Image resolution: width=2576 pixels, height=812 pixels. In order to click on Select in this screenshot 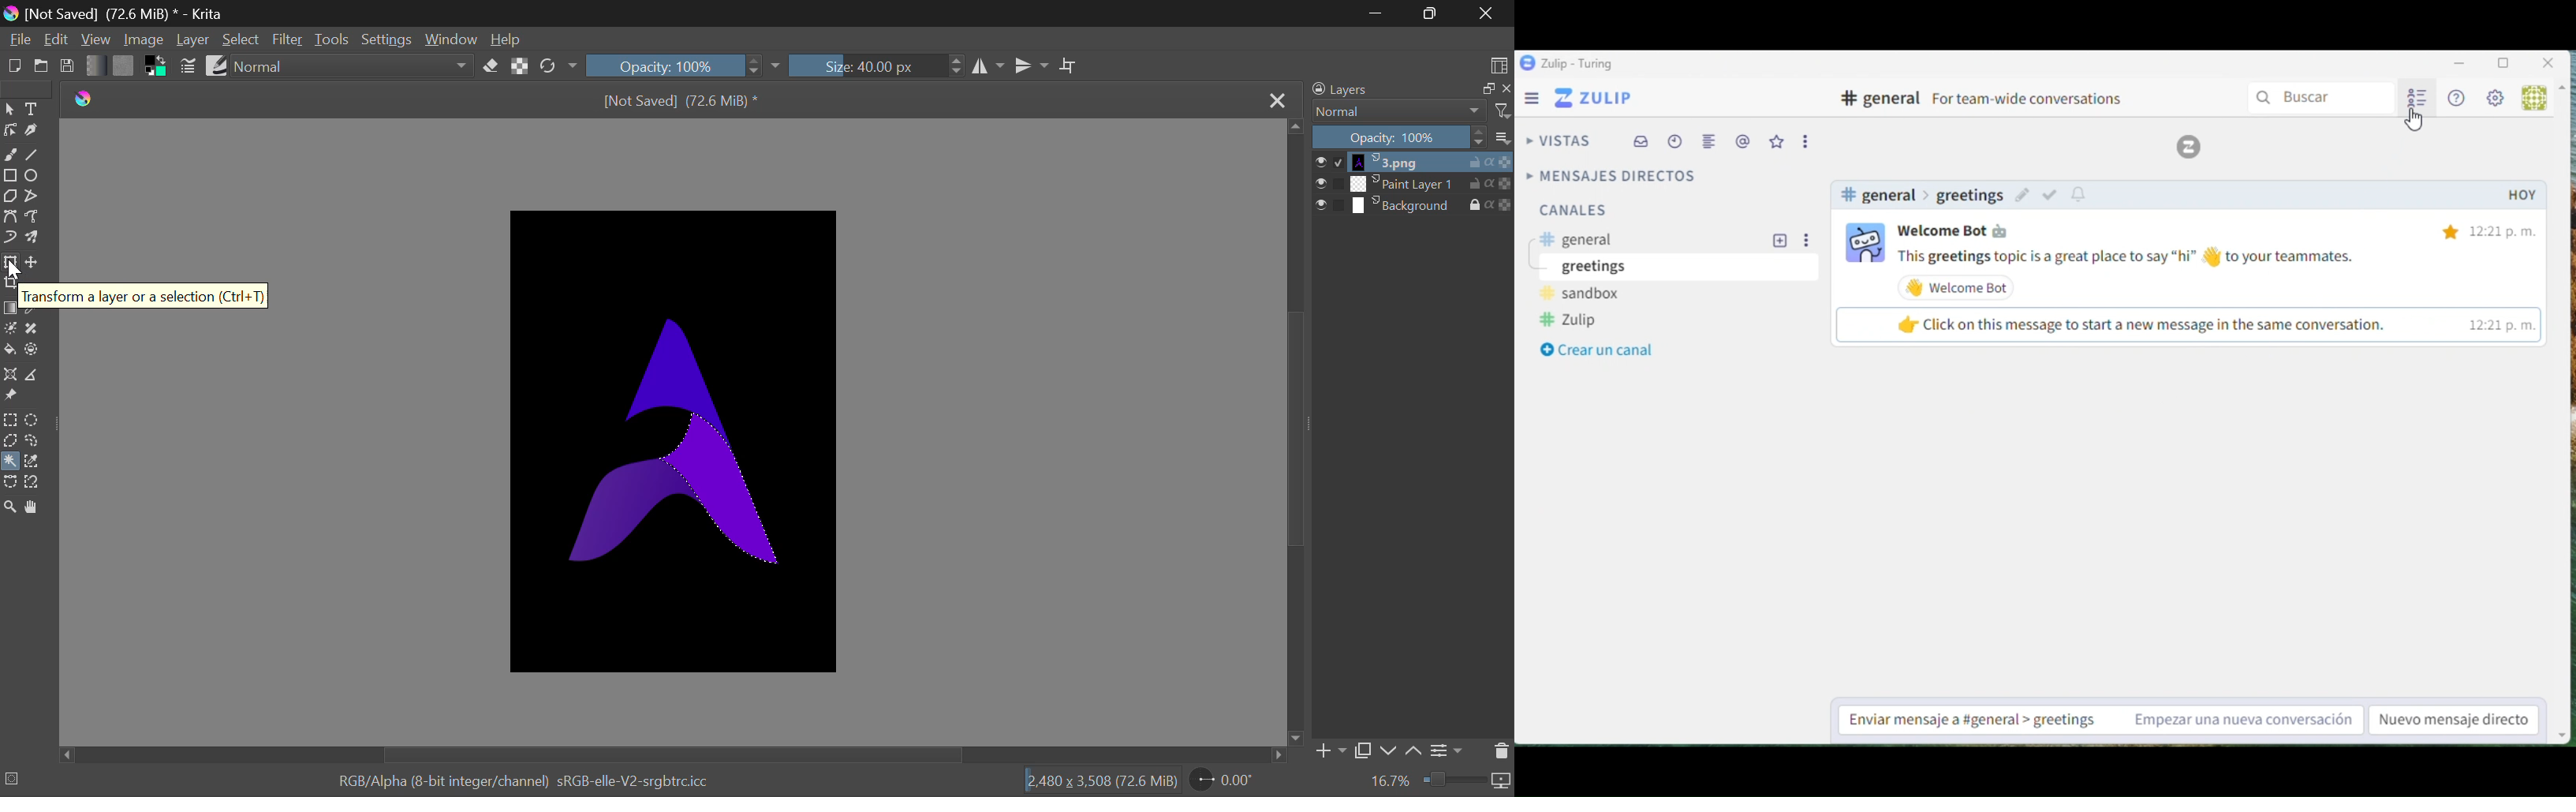, I will do `click(9, 110)`.